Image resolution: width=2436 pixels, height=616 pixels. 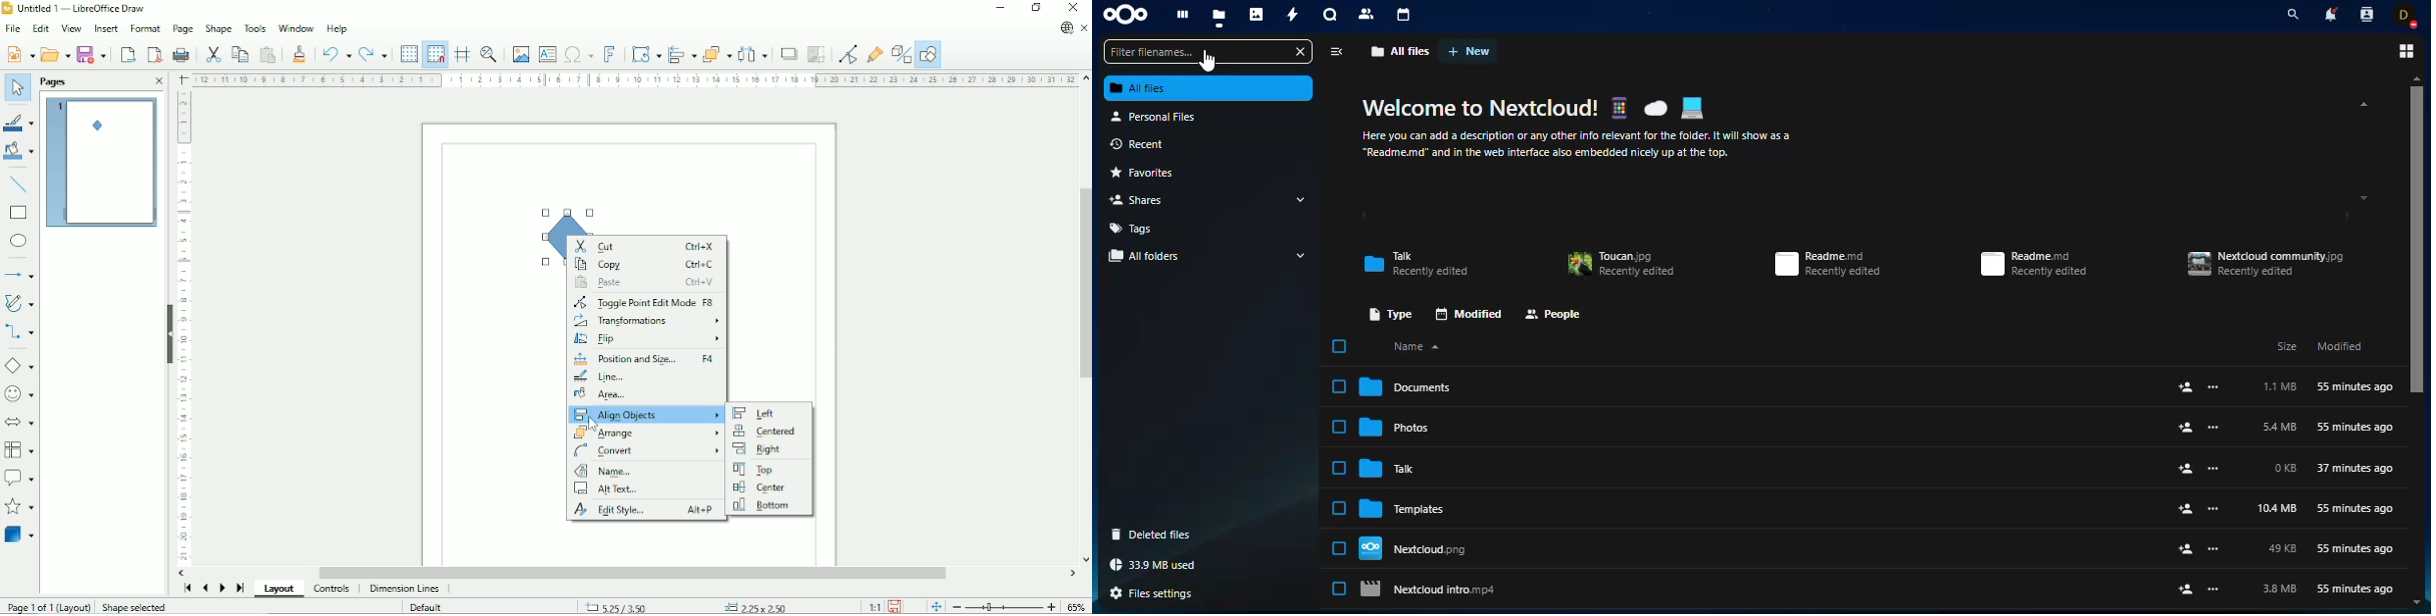 What do you see at coordinates (2215, 589) in the screenshot?
I see `more` at bounding box center [2215, 589].